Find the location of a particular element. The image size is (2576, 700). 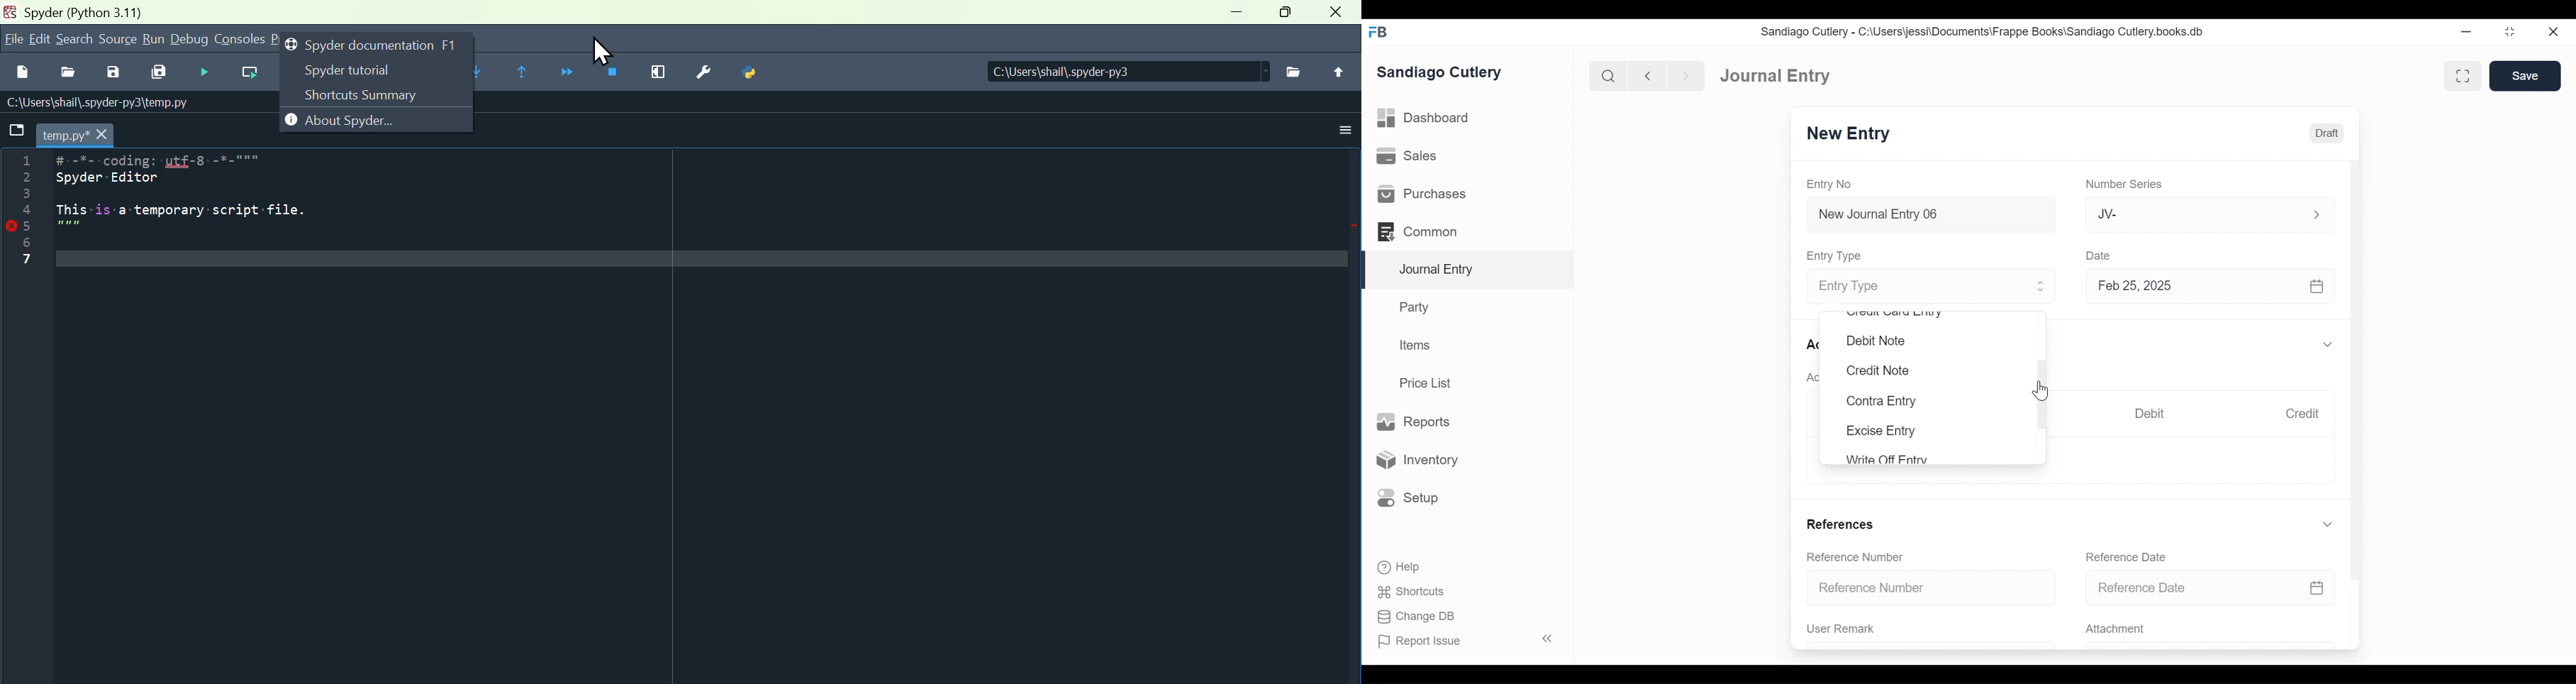

Debug is located at coordinates (191, 38).